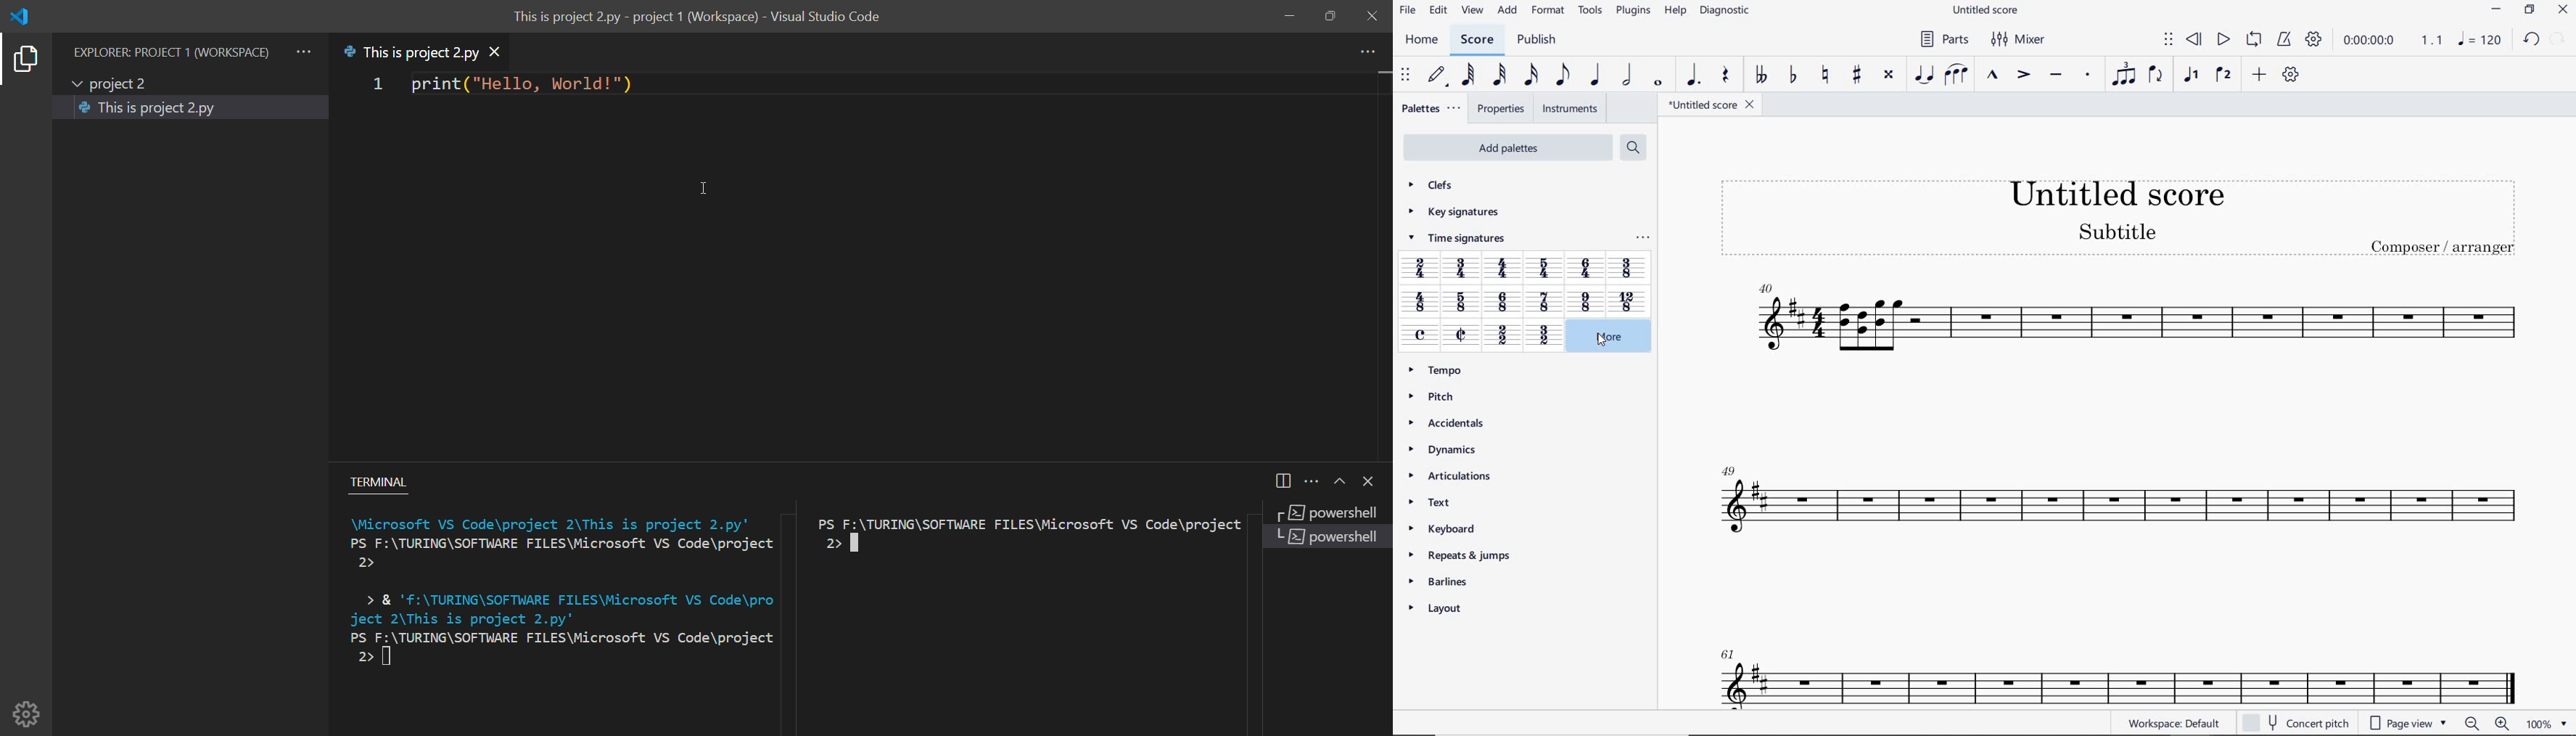  I want to click on TUPLET, so click(2123, 75).